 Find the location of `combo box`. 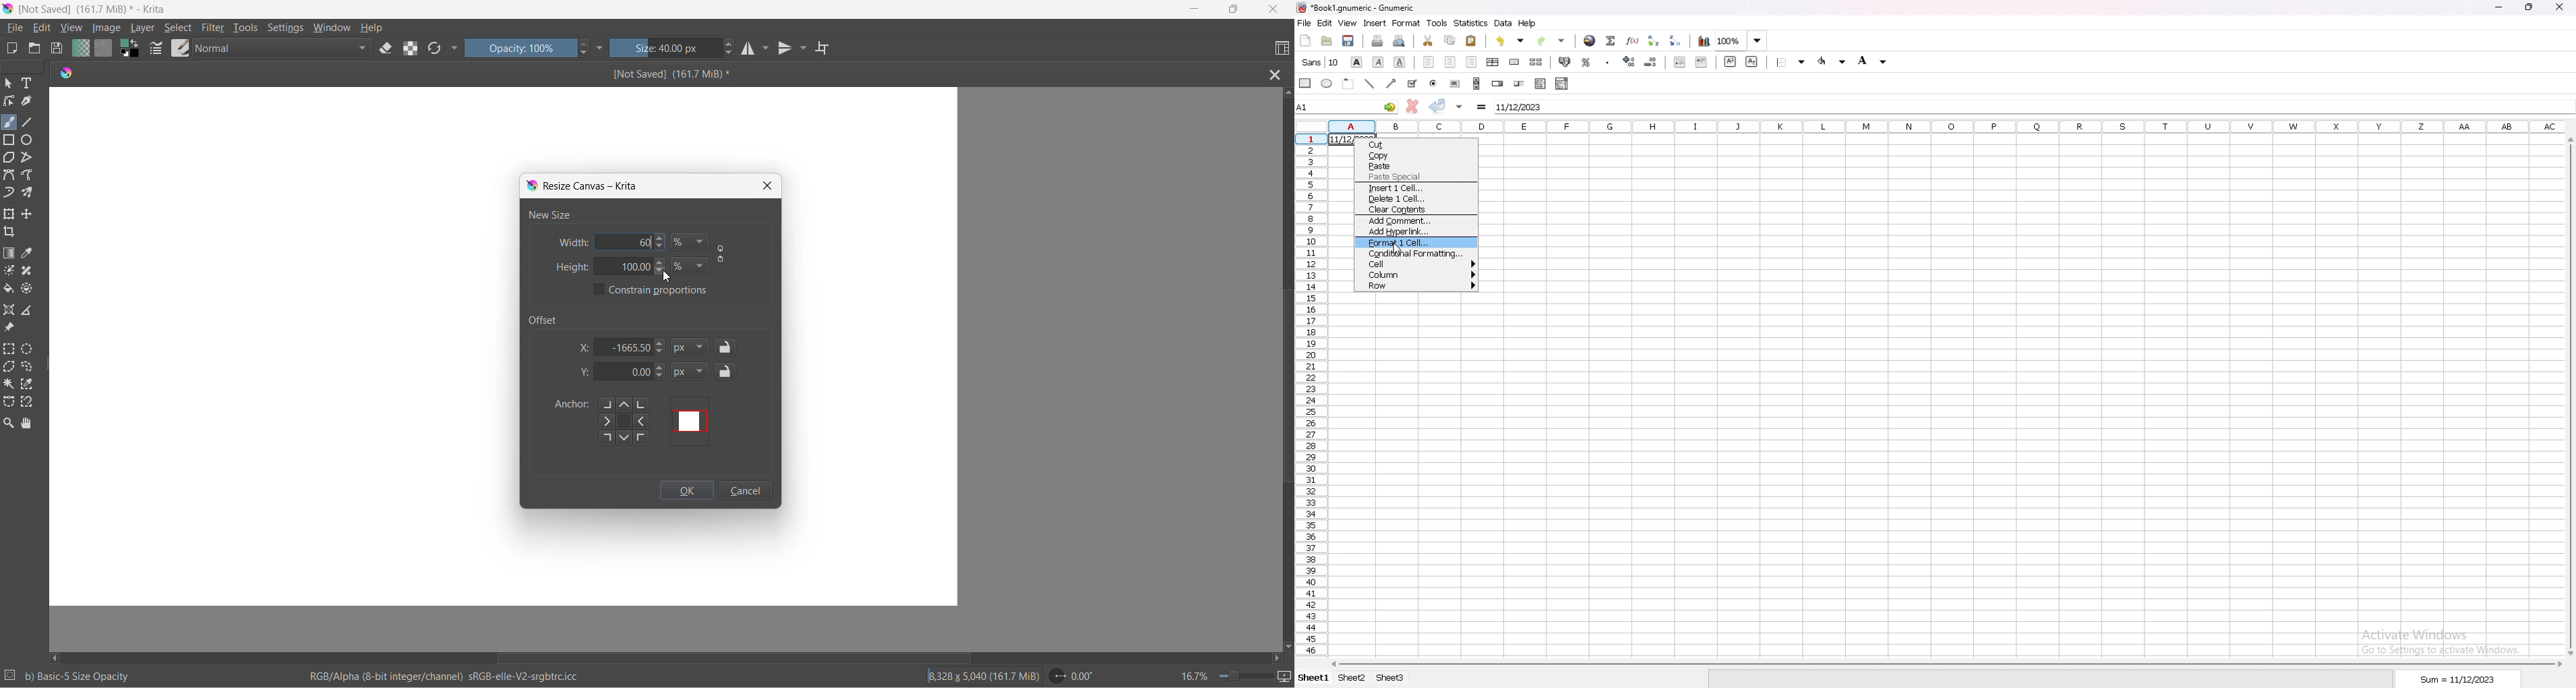

combo box is located at coordinates (1563, 83).